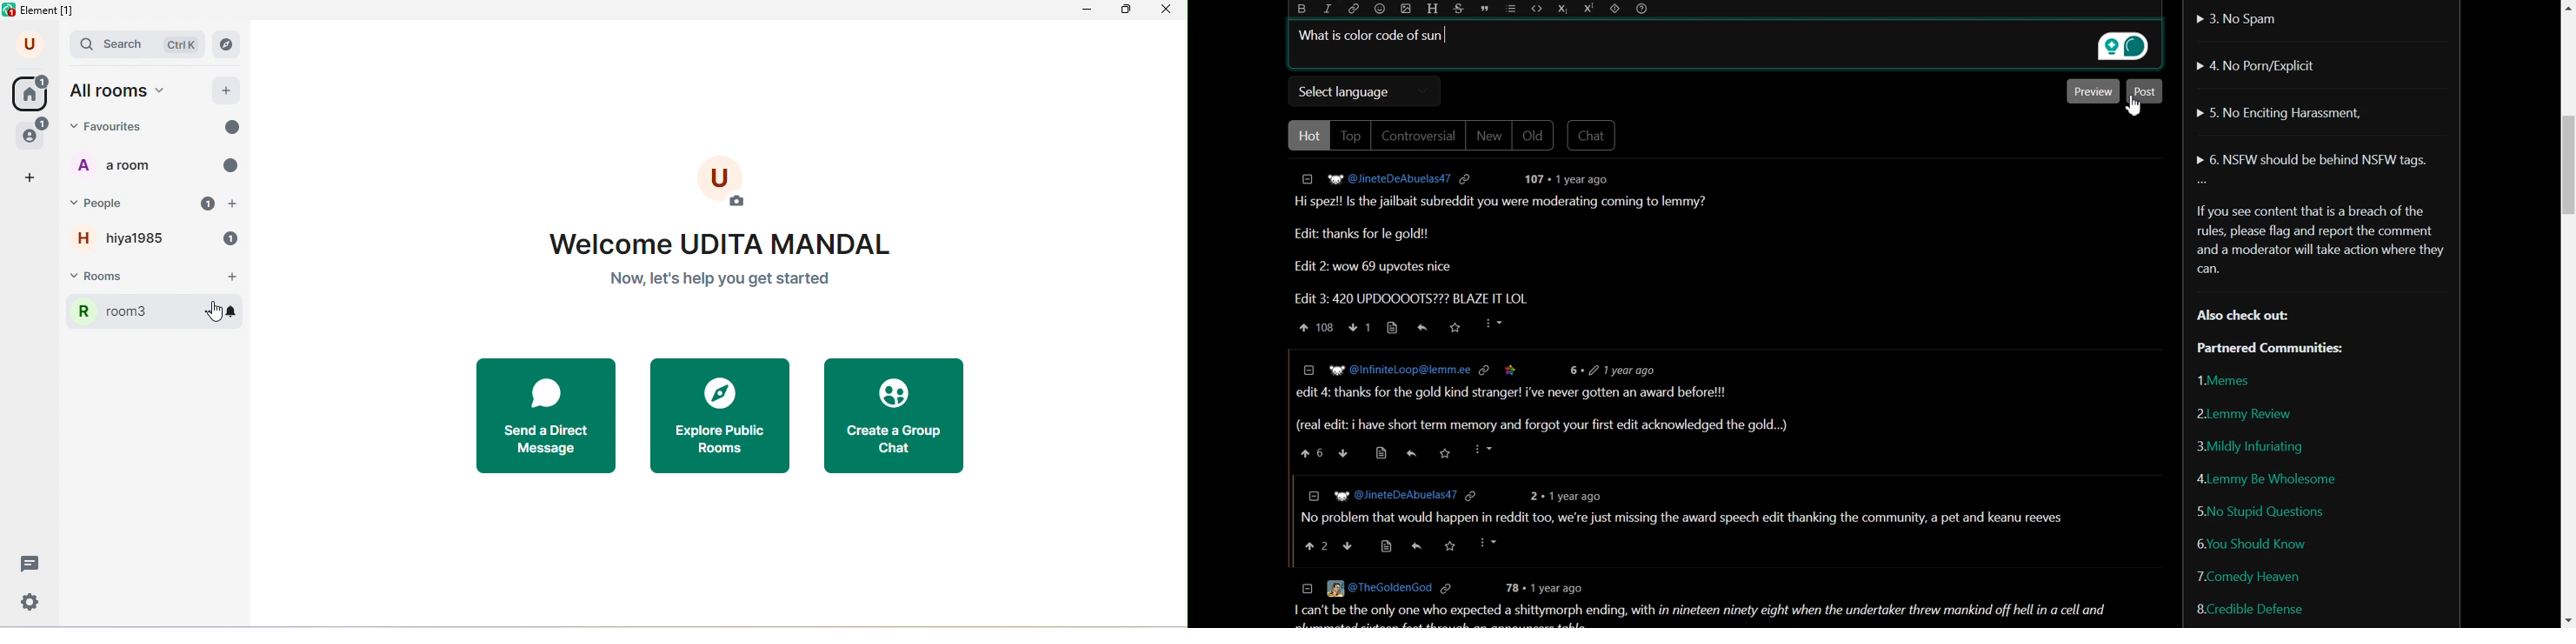 This screenshot has height=644, width=2576. I want to click on cursor, so click(214, 310).